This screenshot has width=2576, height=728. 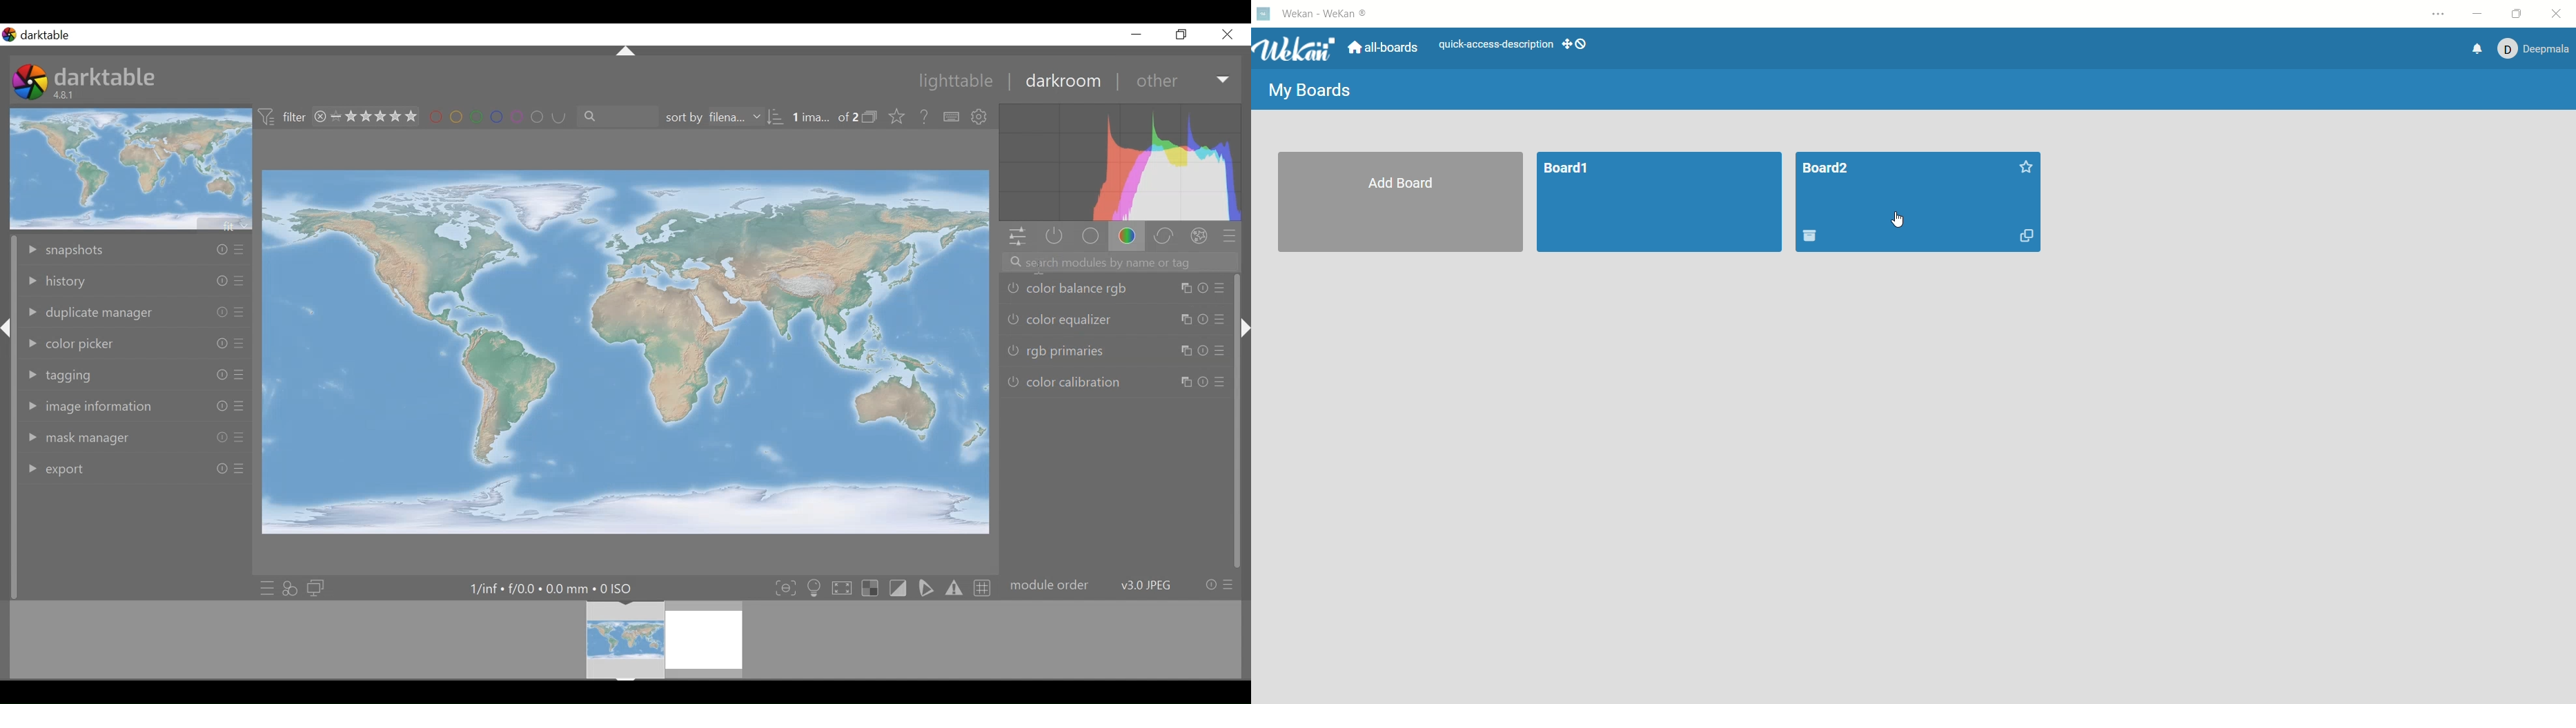 What do you see at coordinates (492, 117) in the screenshot?
I see `Filter by image color label` at bounding box center [492, 117].